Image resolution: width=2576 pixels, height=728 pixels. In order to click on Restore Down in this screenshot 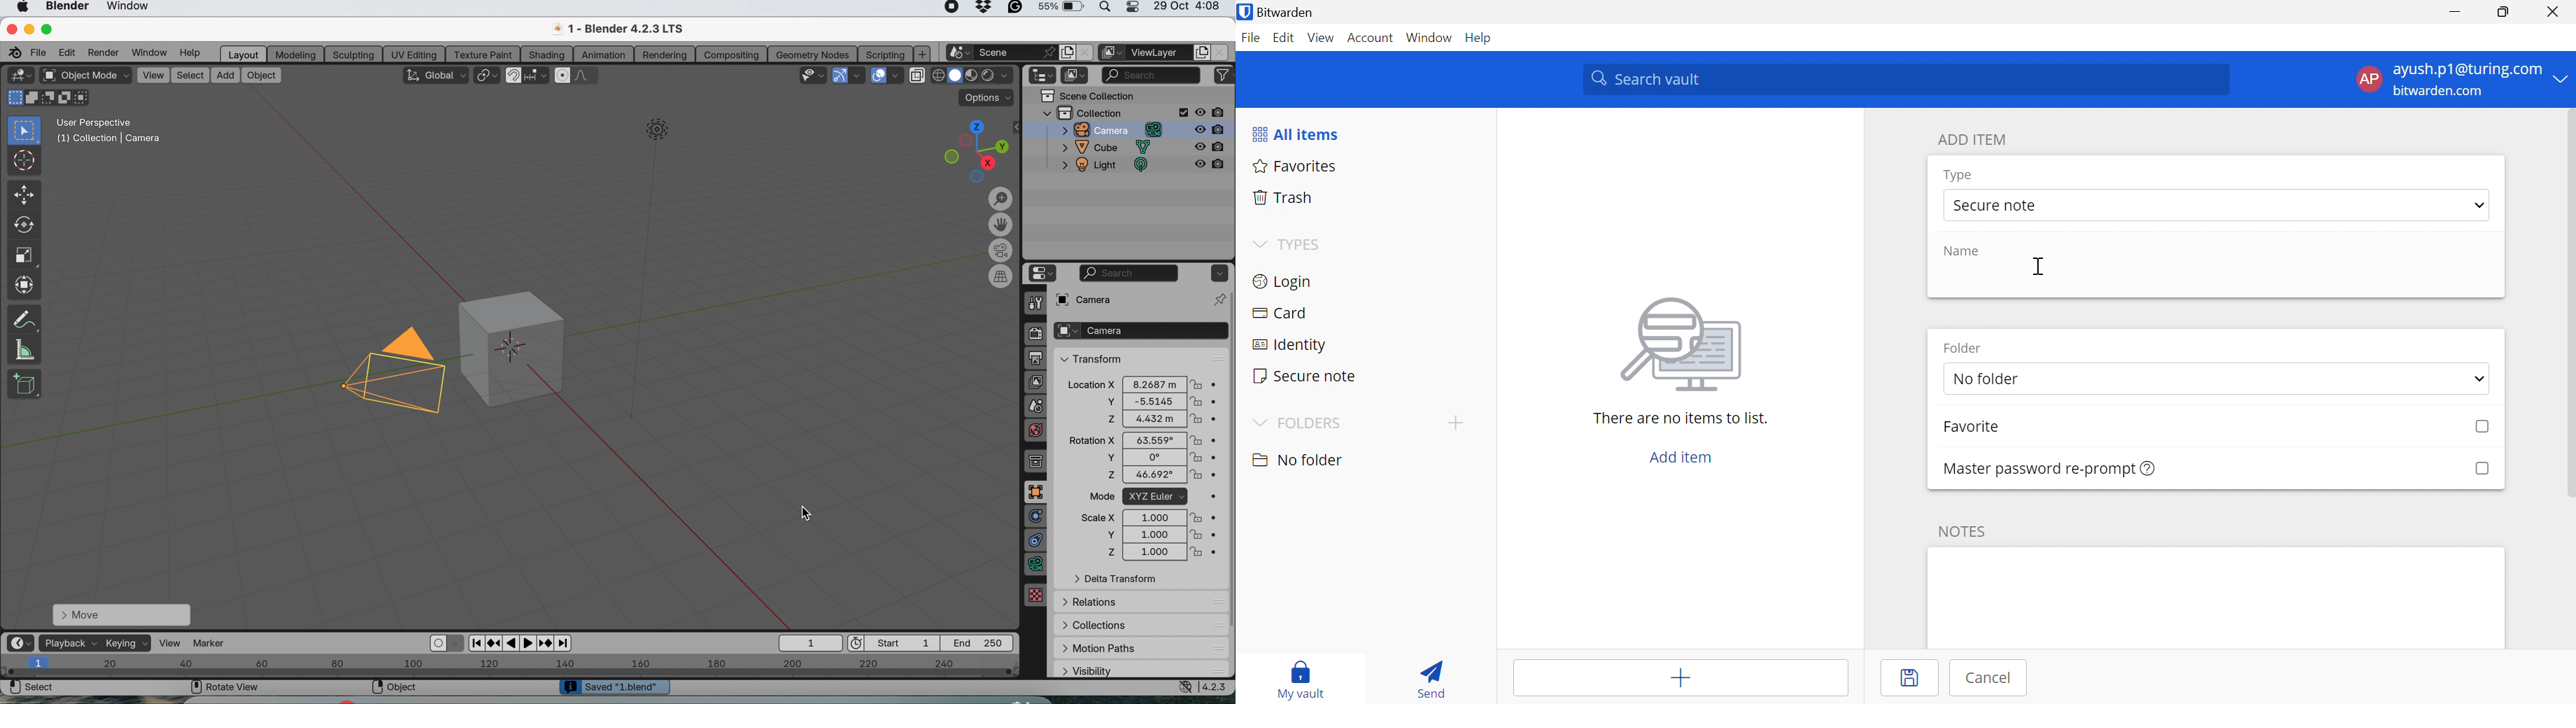, I will do `click(2502, 13)`.